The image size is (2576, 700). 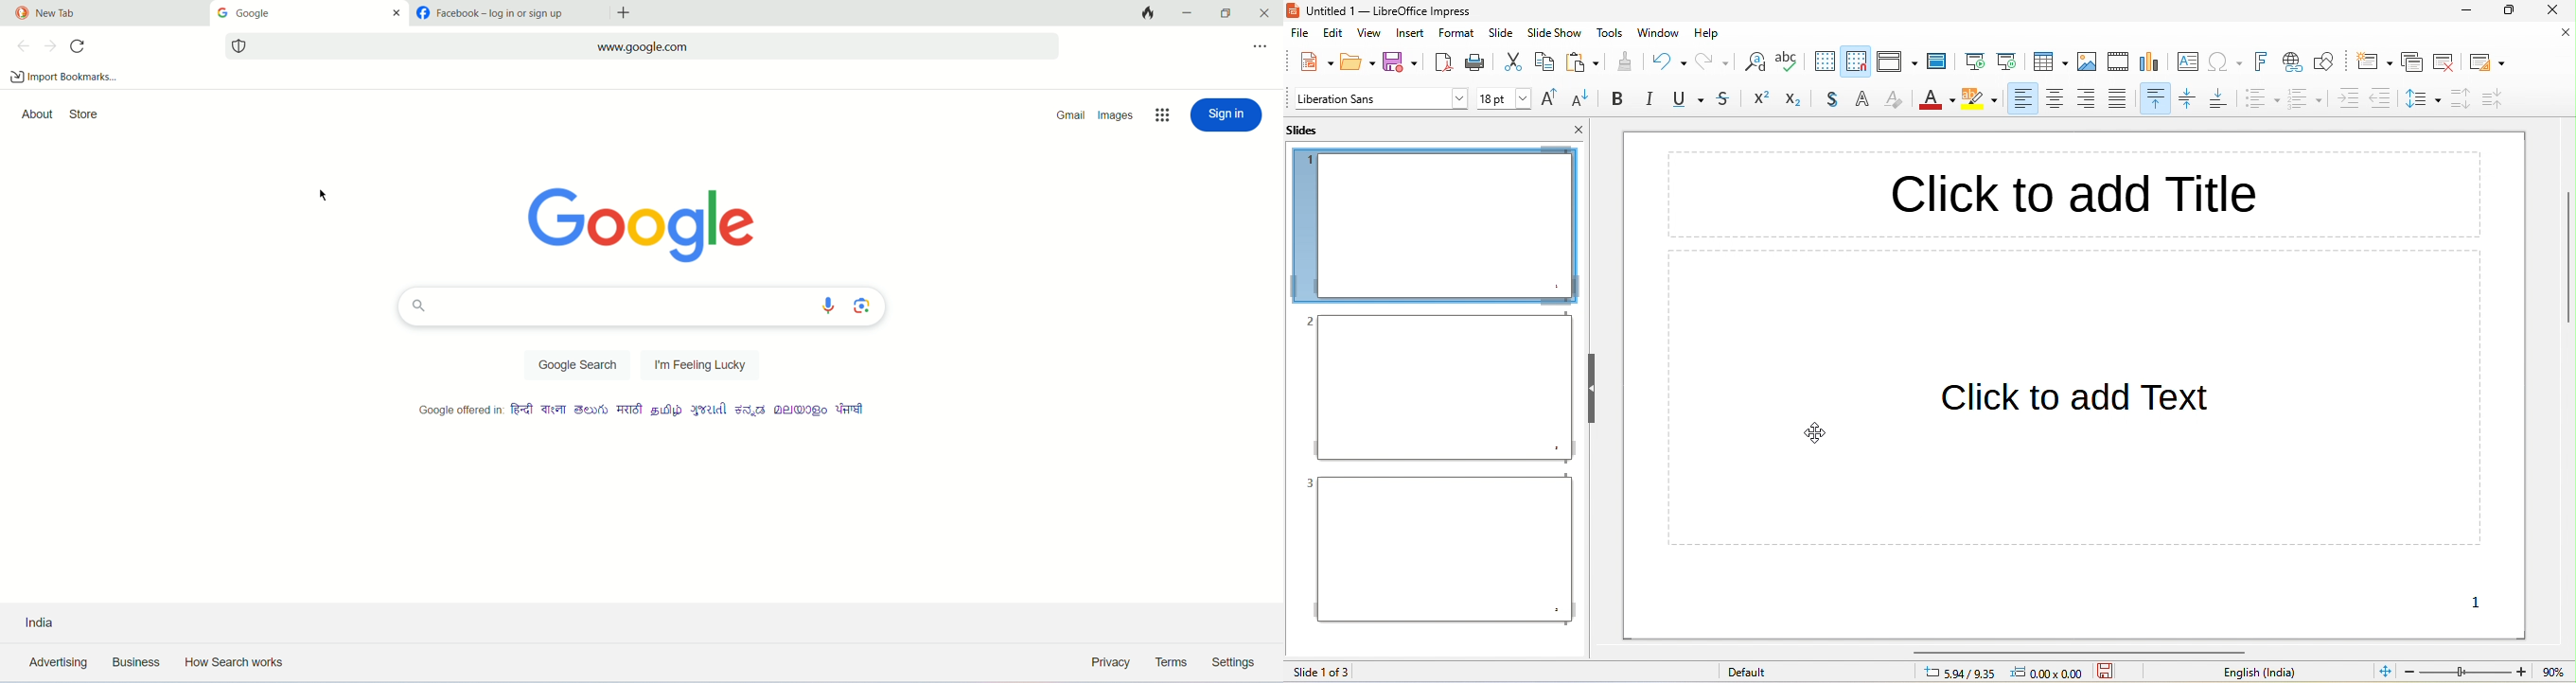 What do you see at coordinates (2495, 98) in the screenshot?
I see `decrease paragraph spacing` at bounding box center [2495, 98].